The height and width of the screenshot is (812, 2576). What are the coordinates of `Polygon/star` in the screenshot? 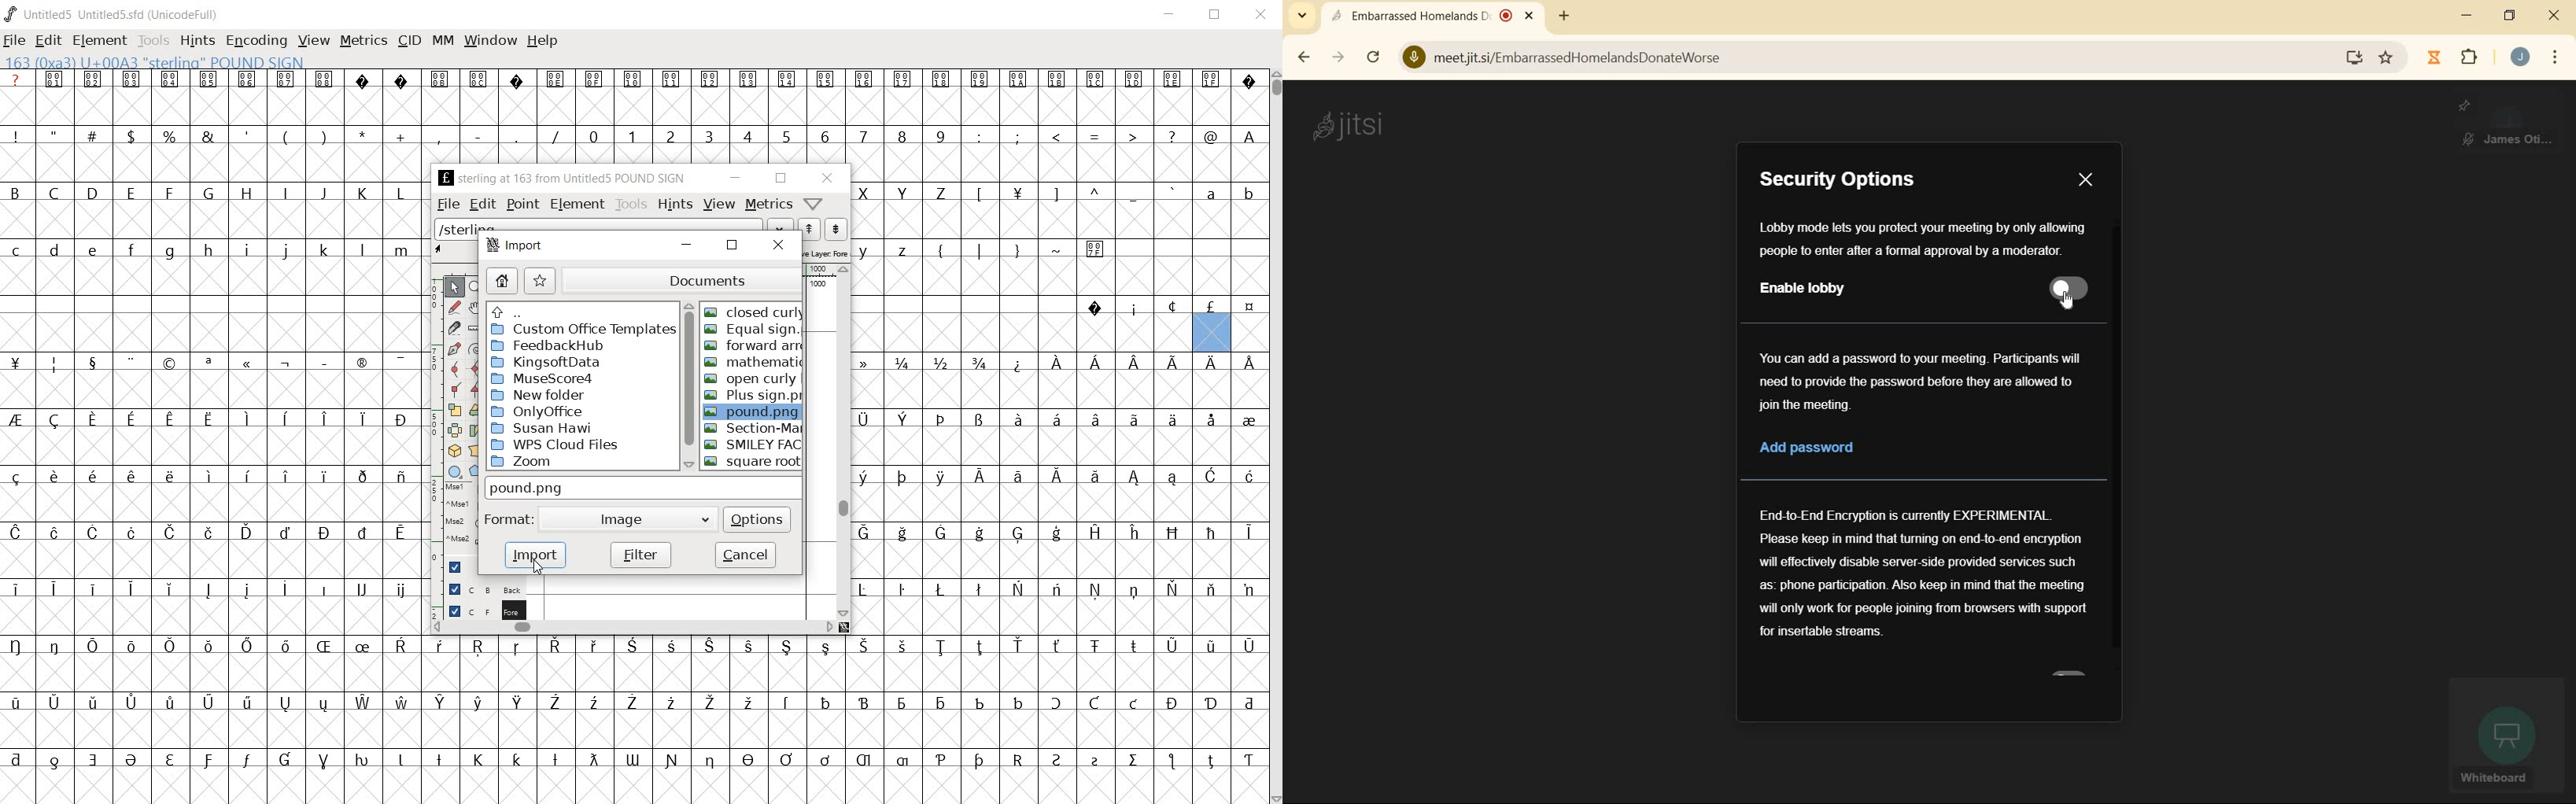 It's located at (478, 471).